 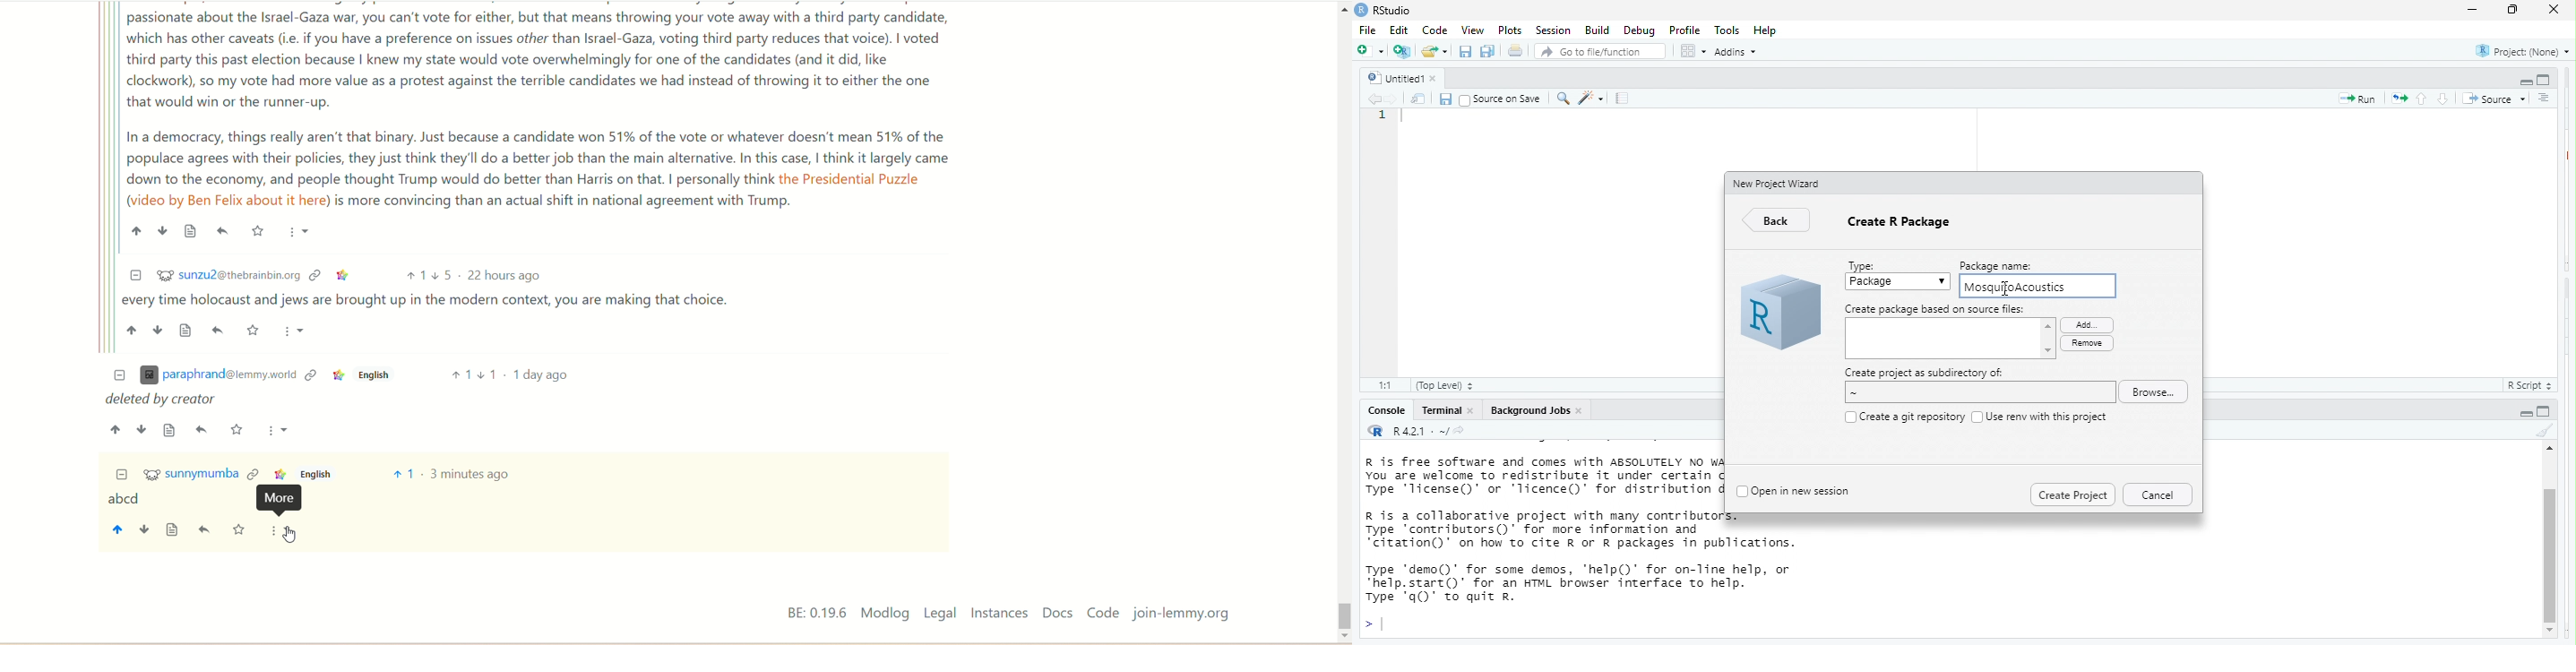 What do you see at coordinates (1442, 411) in the screenshot?
I see `terminal` at bounding box center [1442, 411].